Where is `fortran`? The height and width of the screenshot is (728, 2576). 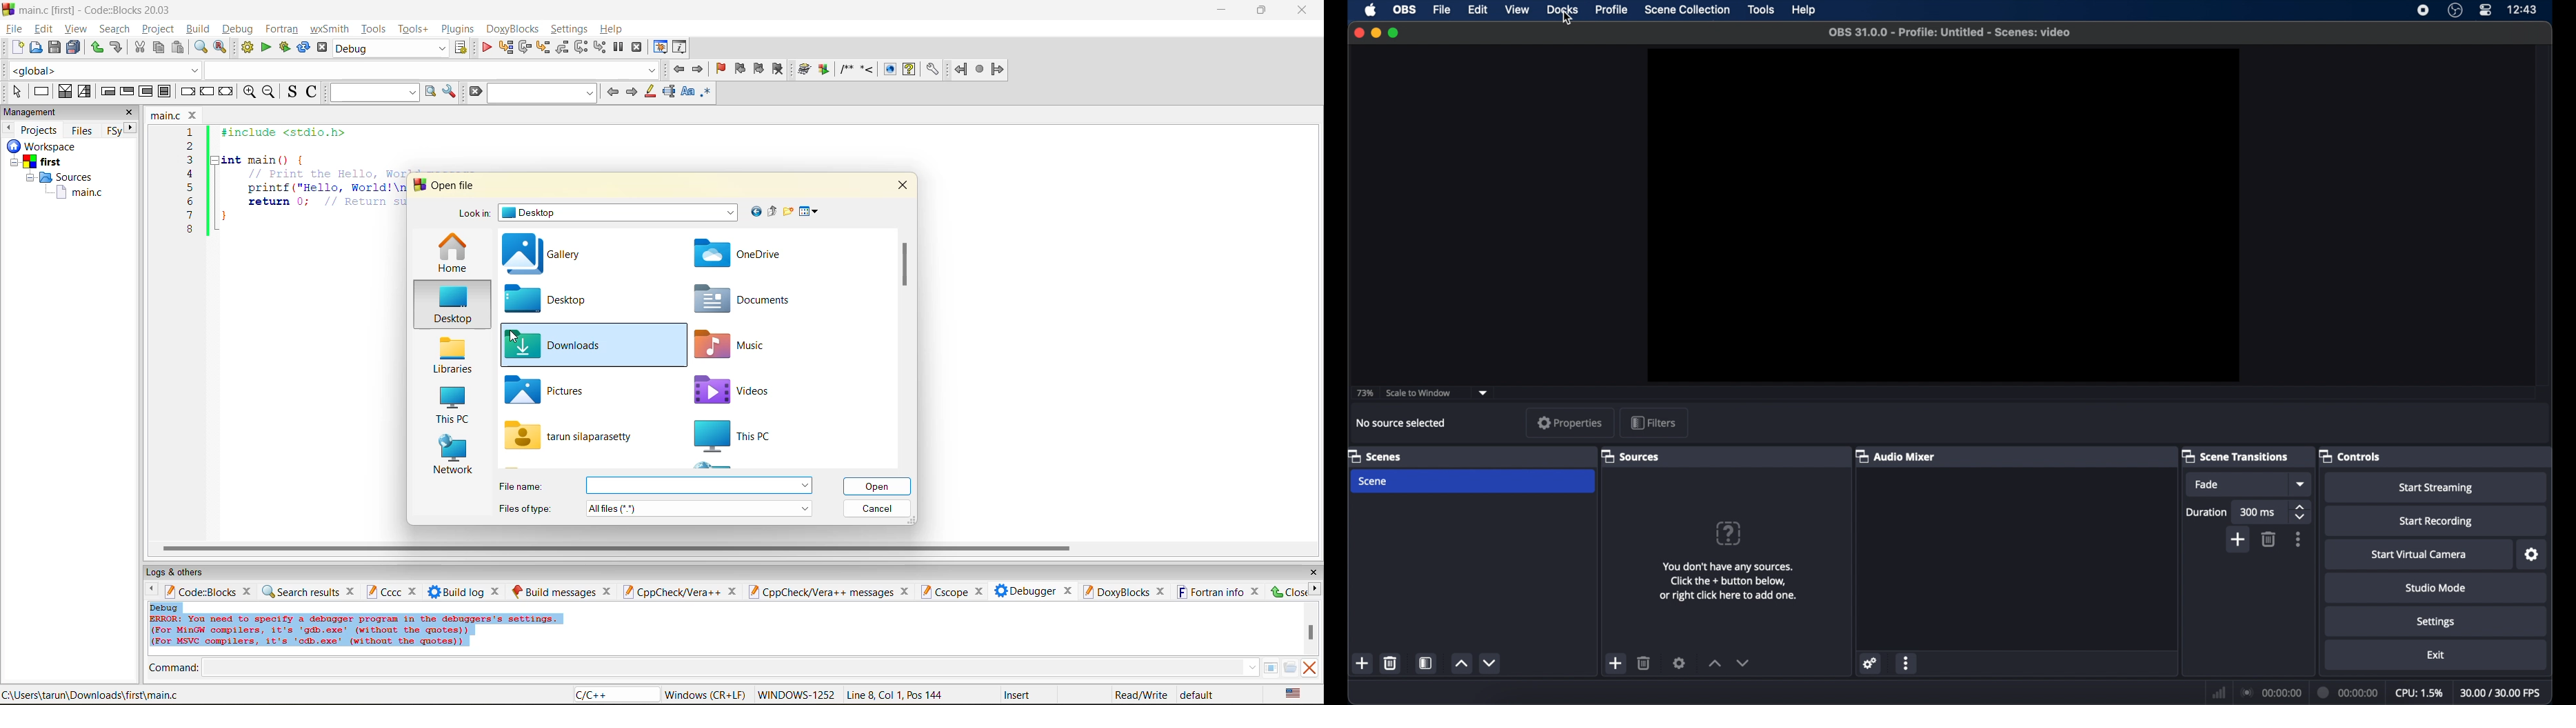 fortran is located at coordinates (282, 29).